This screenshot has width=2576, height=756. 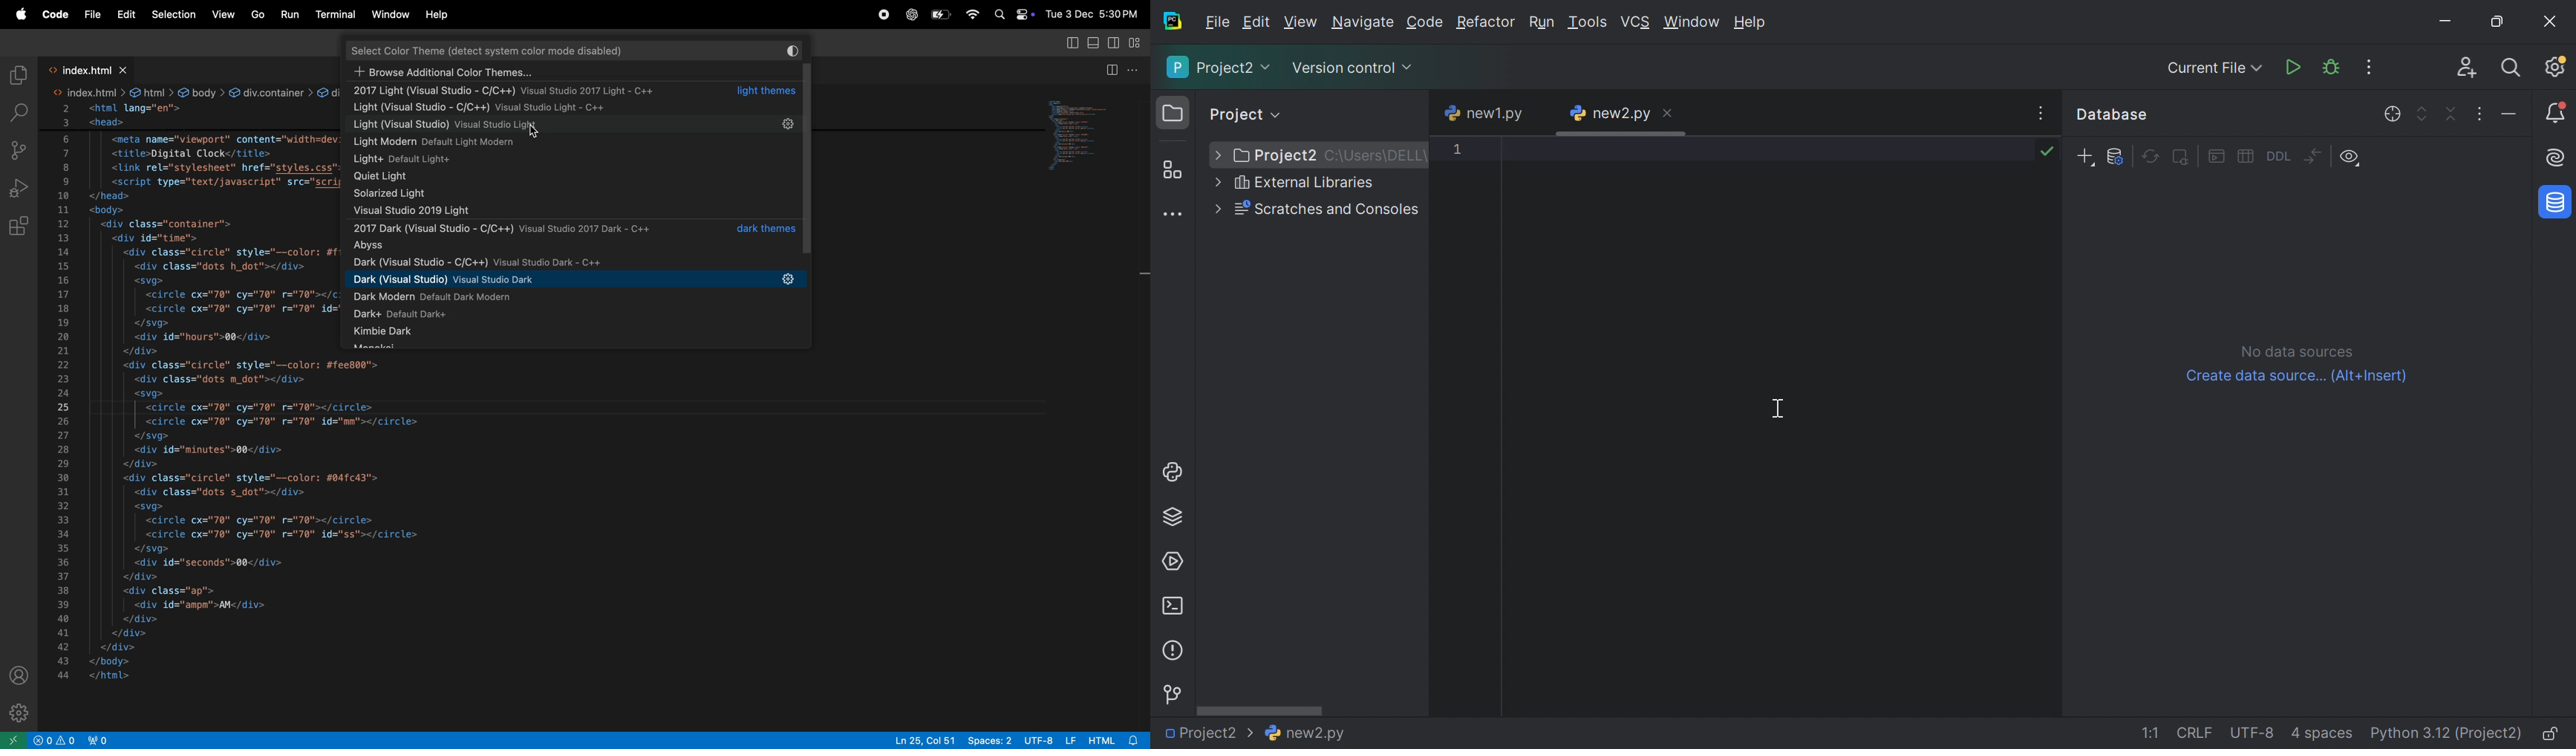 I want to click on File, so click(x=1217, y=23).